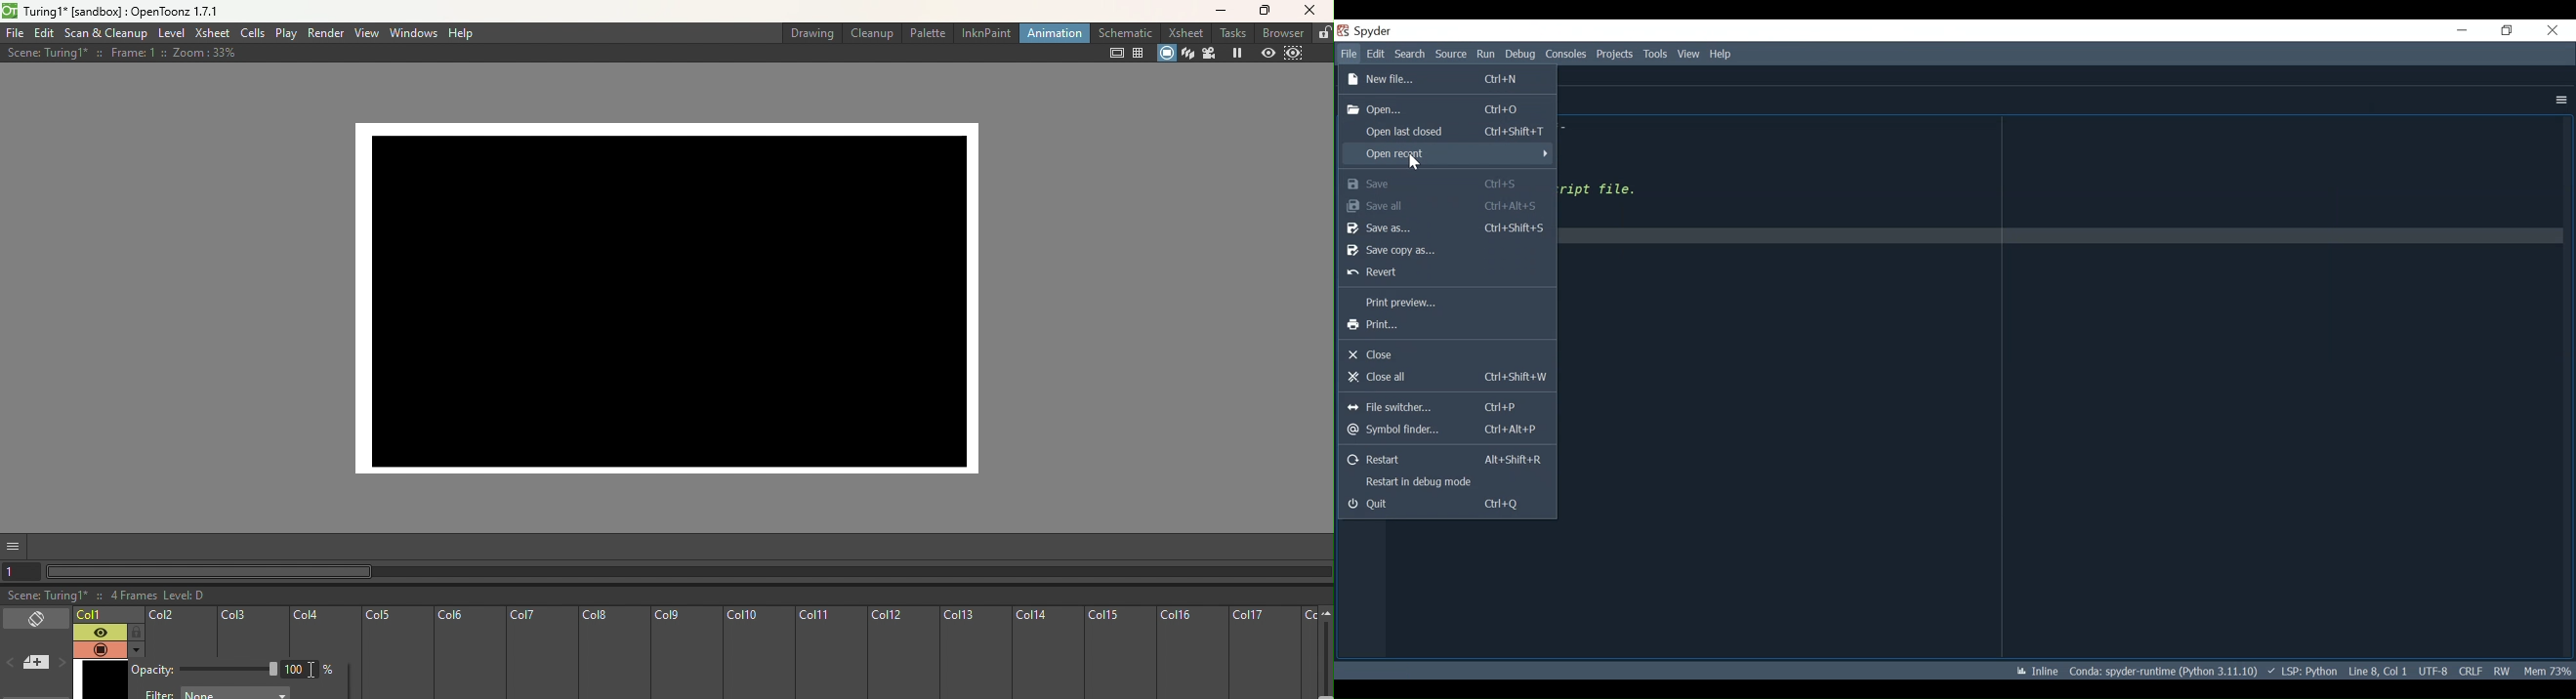  I want to click on Close all, so click(1445, 377).